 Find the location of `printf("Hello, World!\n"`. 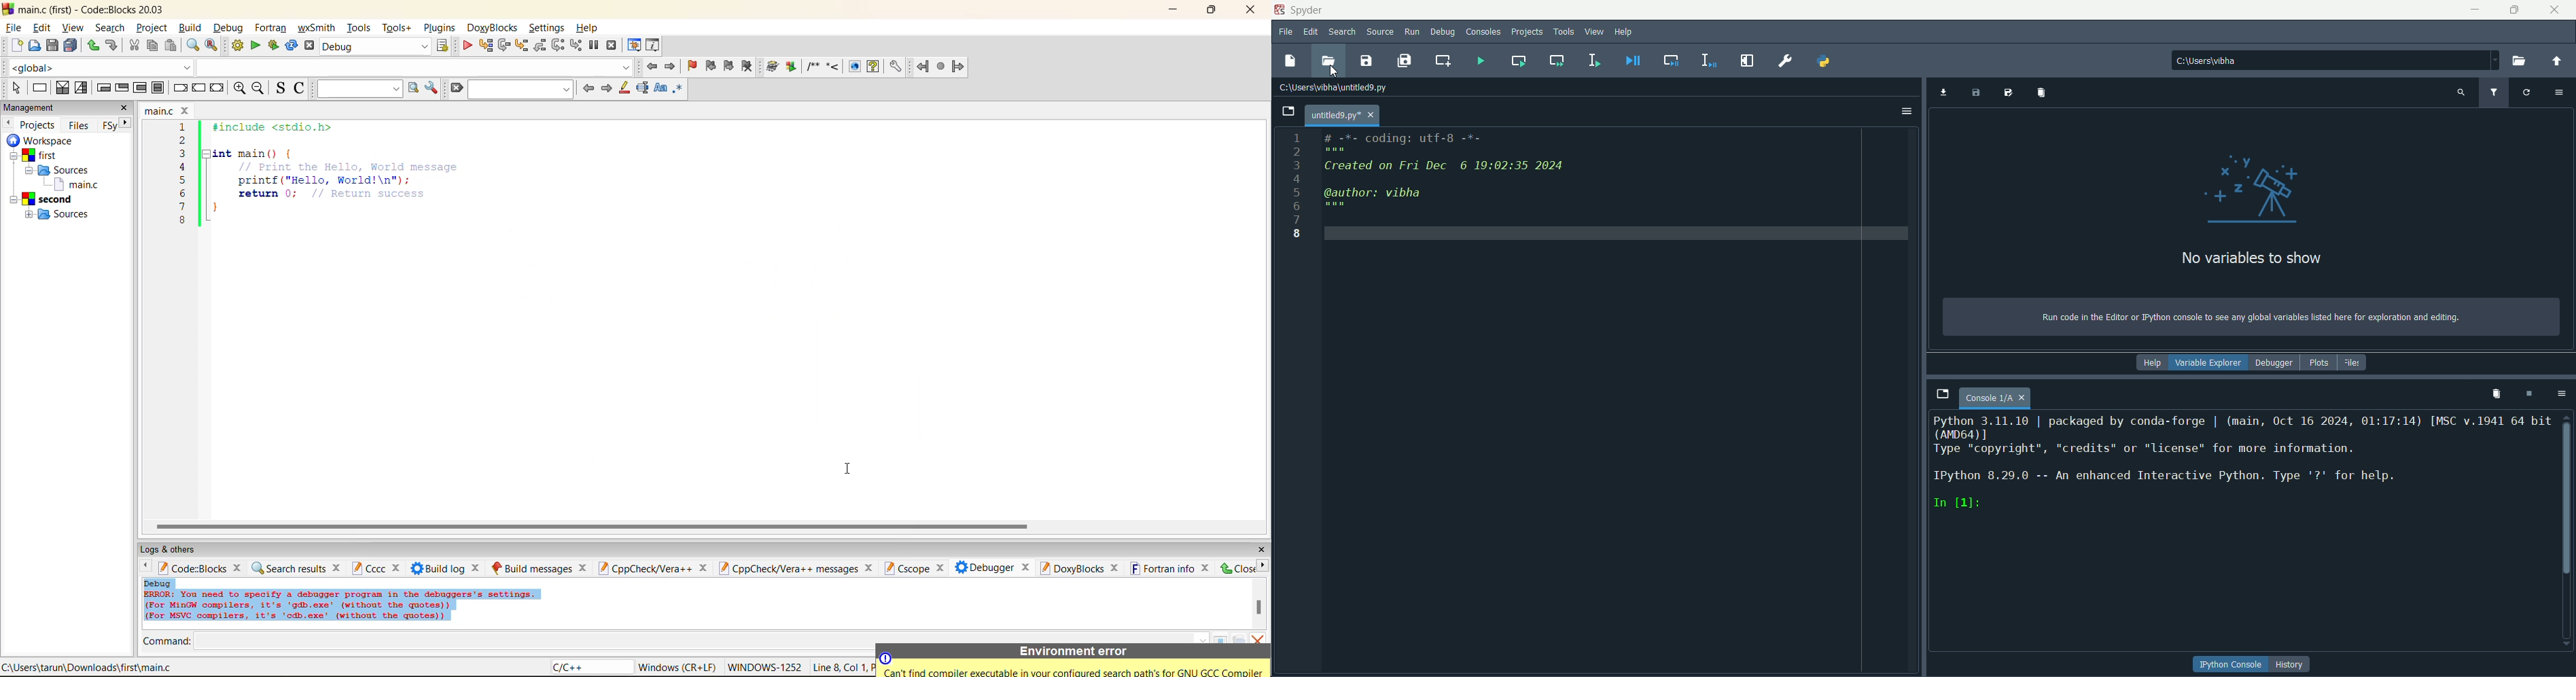

printf("Hello, World!\n" is located at coordinates (326, 180).